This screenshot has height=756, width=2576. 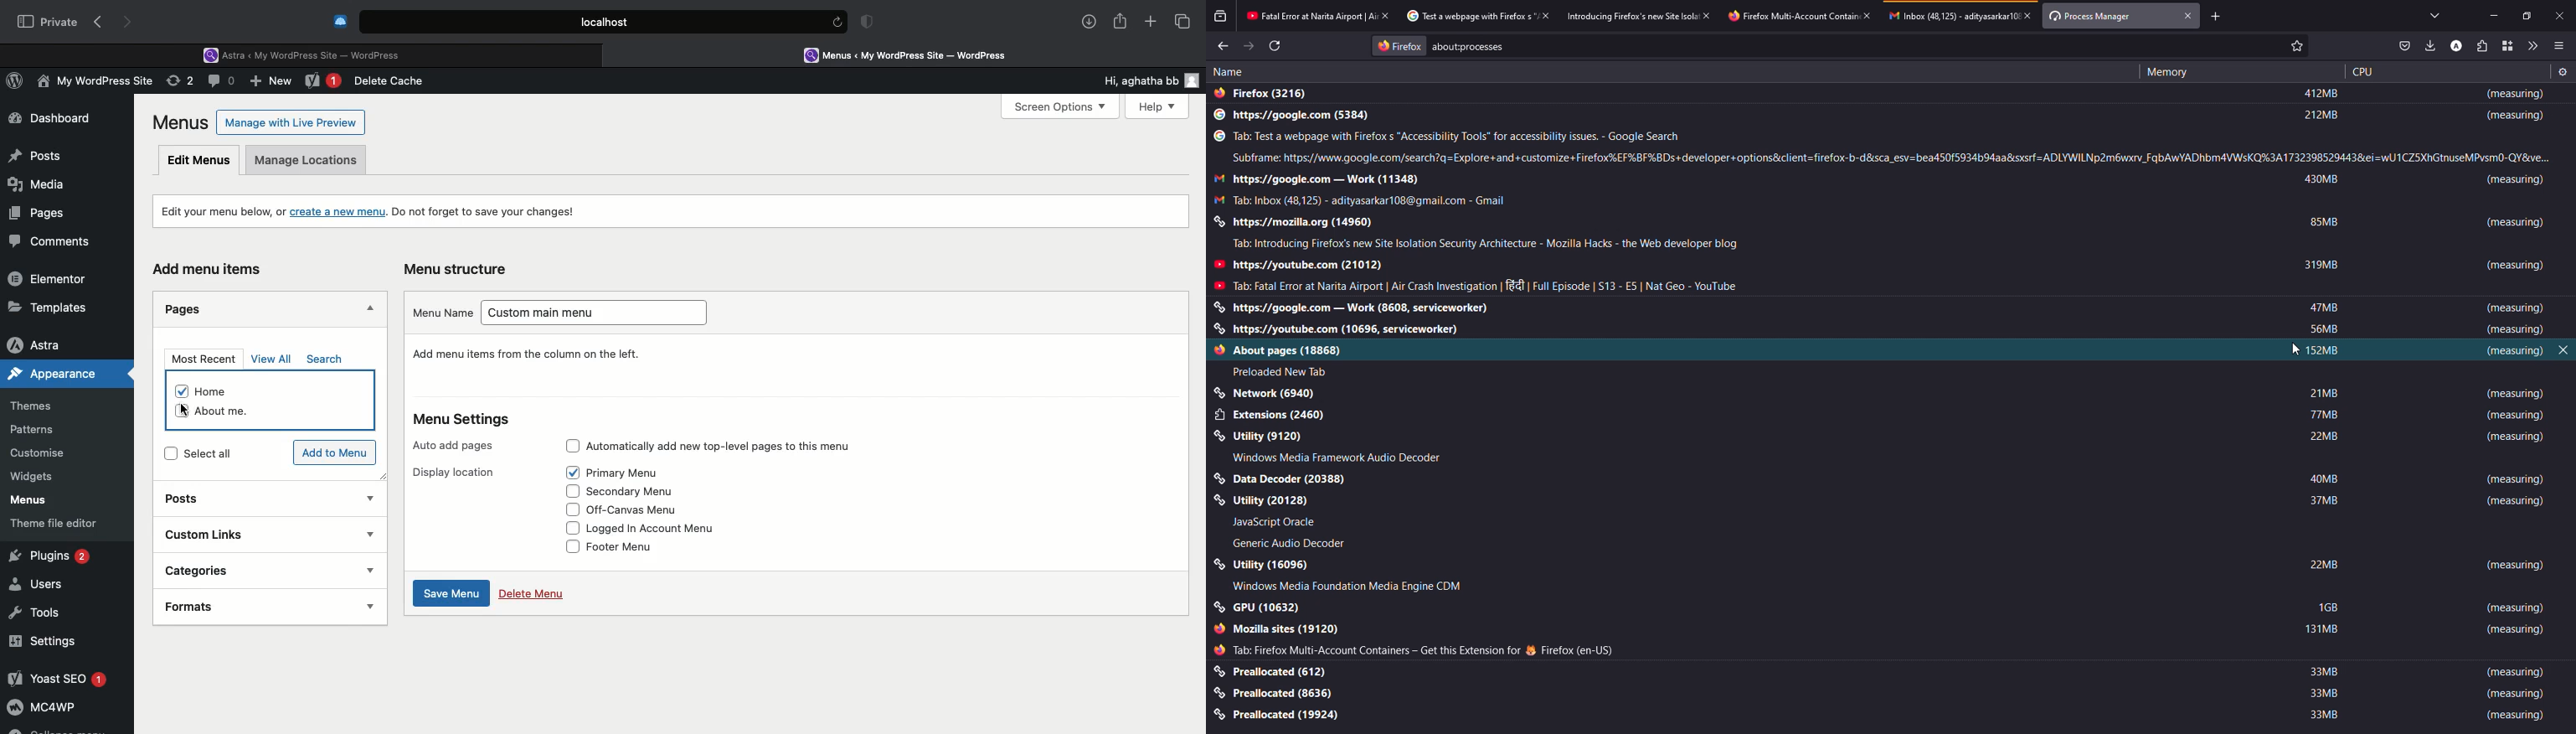 What do you see at coordinates (2322, 179) in the screenshot?
I see `430 mb` at bounding box center [2322, 179].